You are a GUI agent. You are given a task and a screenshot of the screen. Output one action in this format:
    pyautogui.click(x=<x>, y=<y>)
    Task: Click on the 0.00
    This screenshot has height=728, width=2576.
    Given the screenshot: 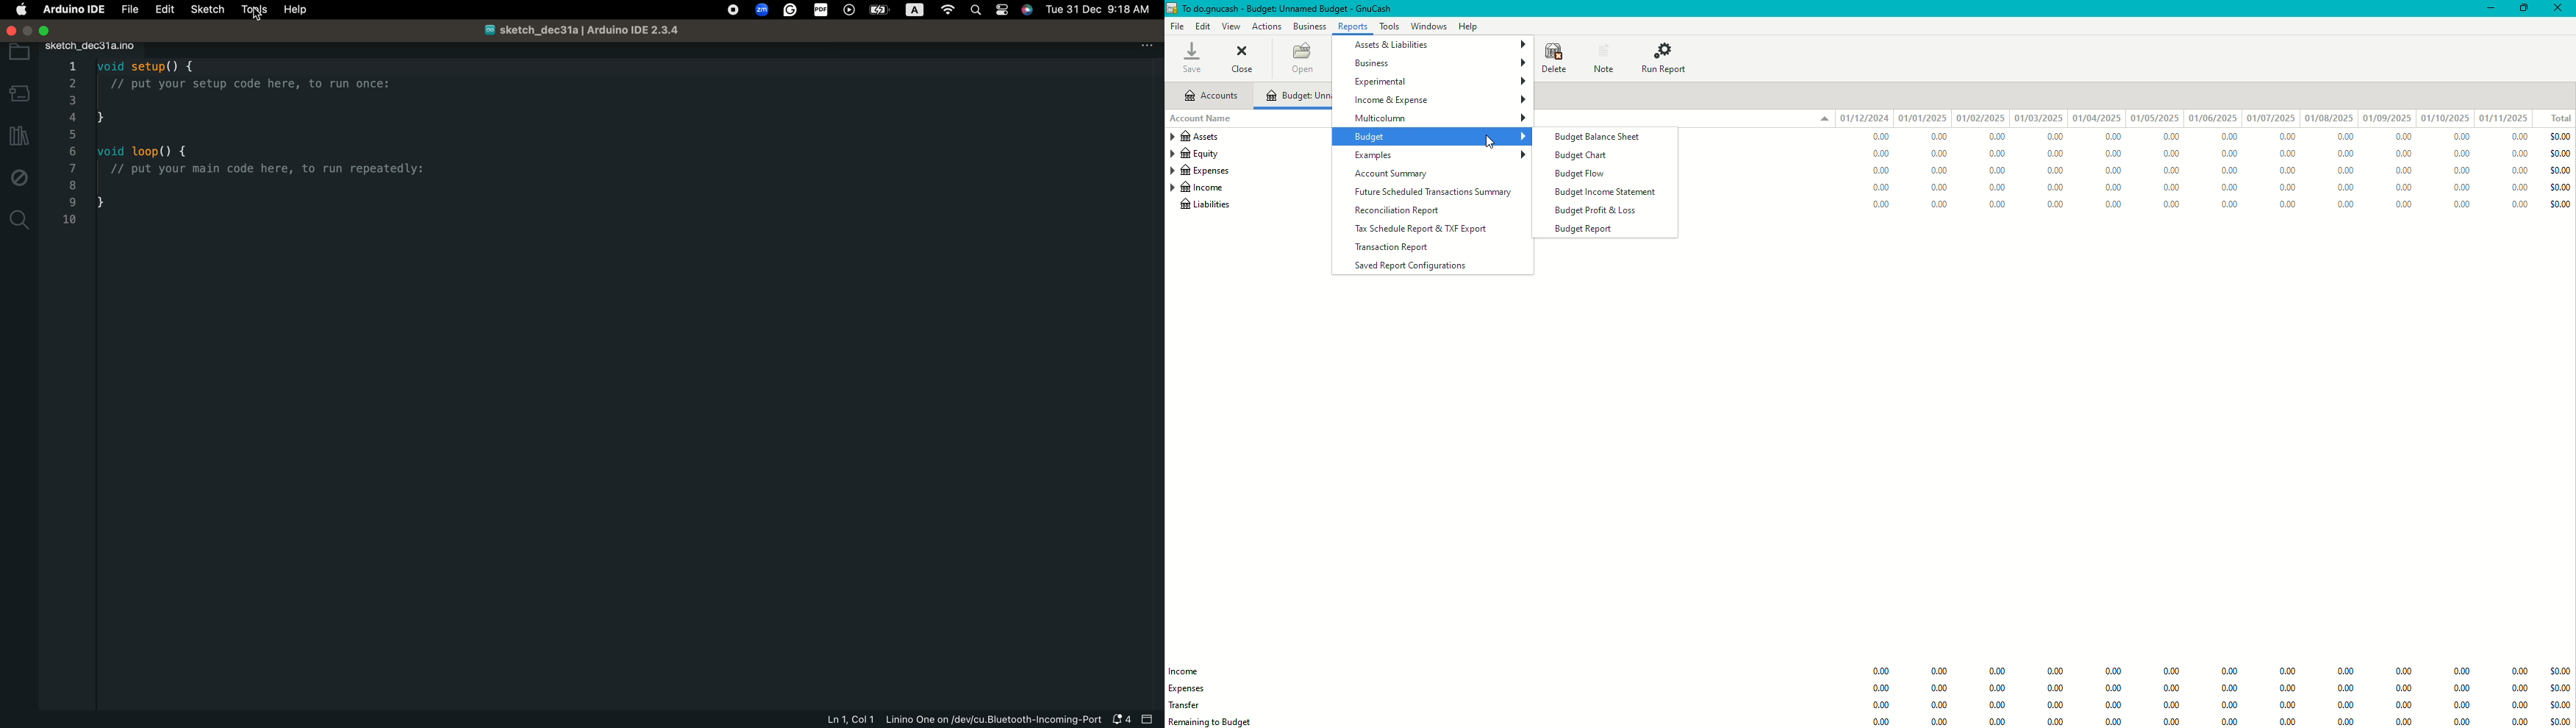 What is the action you would take?
    pyautogui.click(x=2285, y=174)
    